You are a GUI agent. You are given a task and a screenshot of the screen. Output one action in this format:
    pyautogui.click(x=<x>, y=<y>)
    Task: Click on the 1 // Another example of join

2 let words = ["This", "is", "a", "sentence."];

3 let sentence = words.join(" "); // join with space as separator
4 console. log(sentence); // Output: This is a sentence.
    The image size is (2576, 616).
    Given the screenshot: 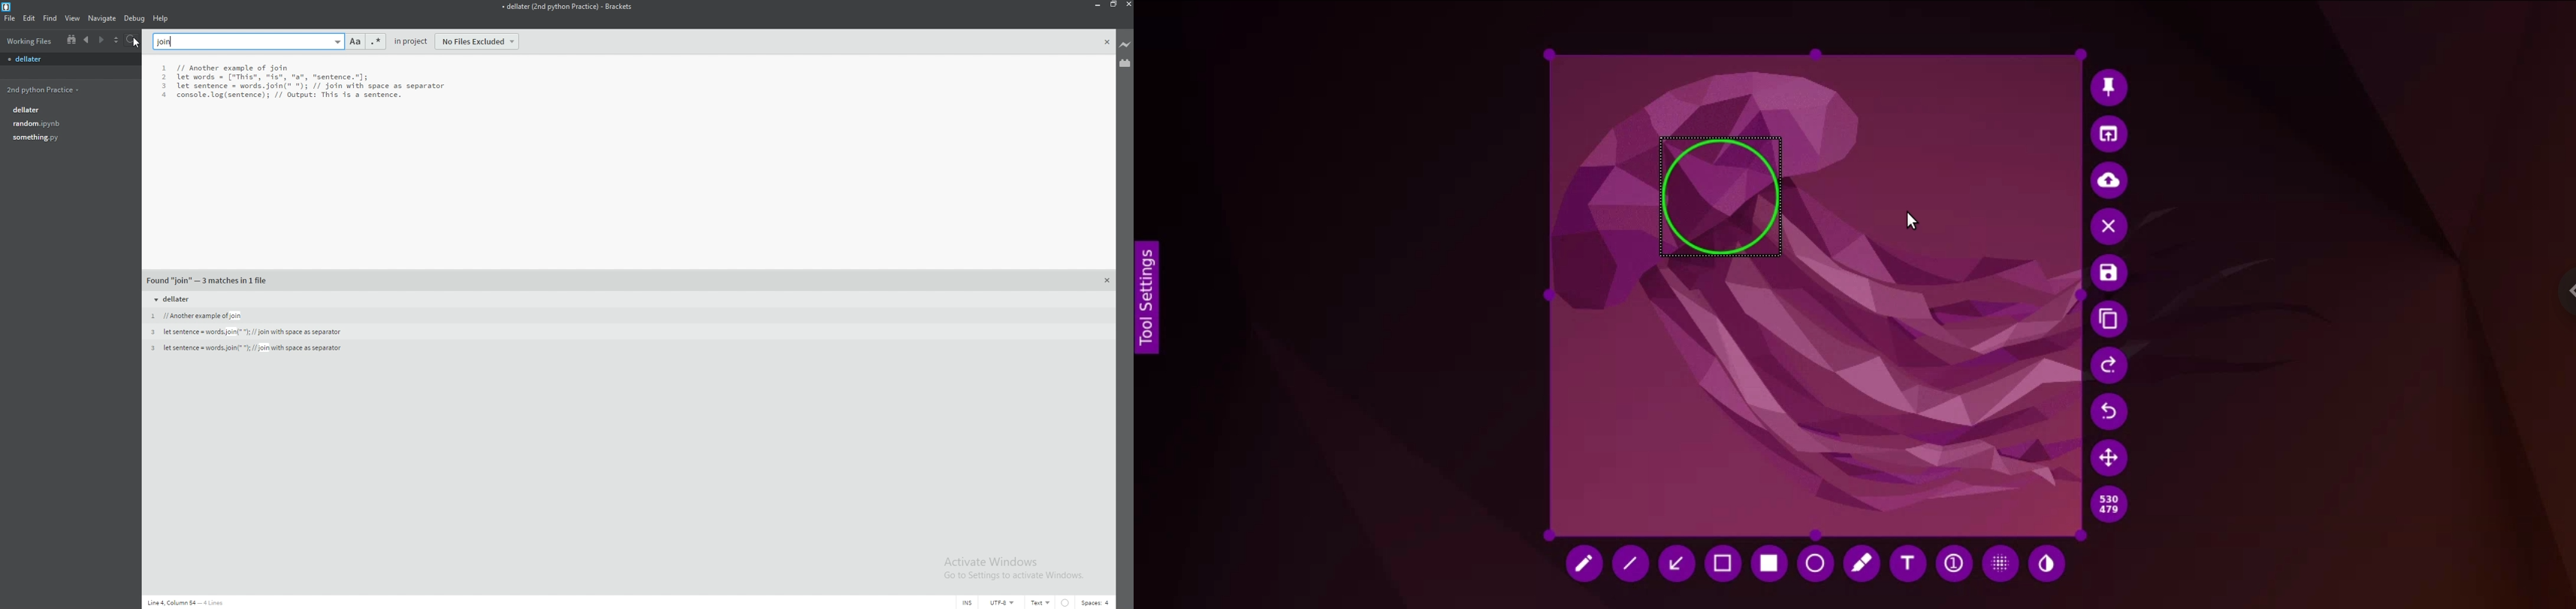 What is the action you would take?
    pyautogui.click(x=313, y=85)
    